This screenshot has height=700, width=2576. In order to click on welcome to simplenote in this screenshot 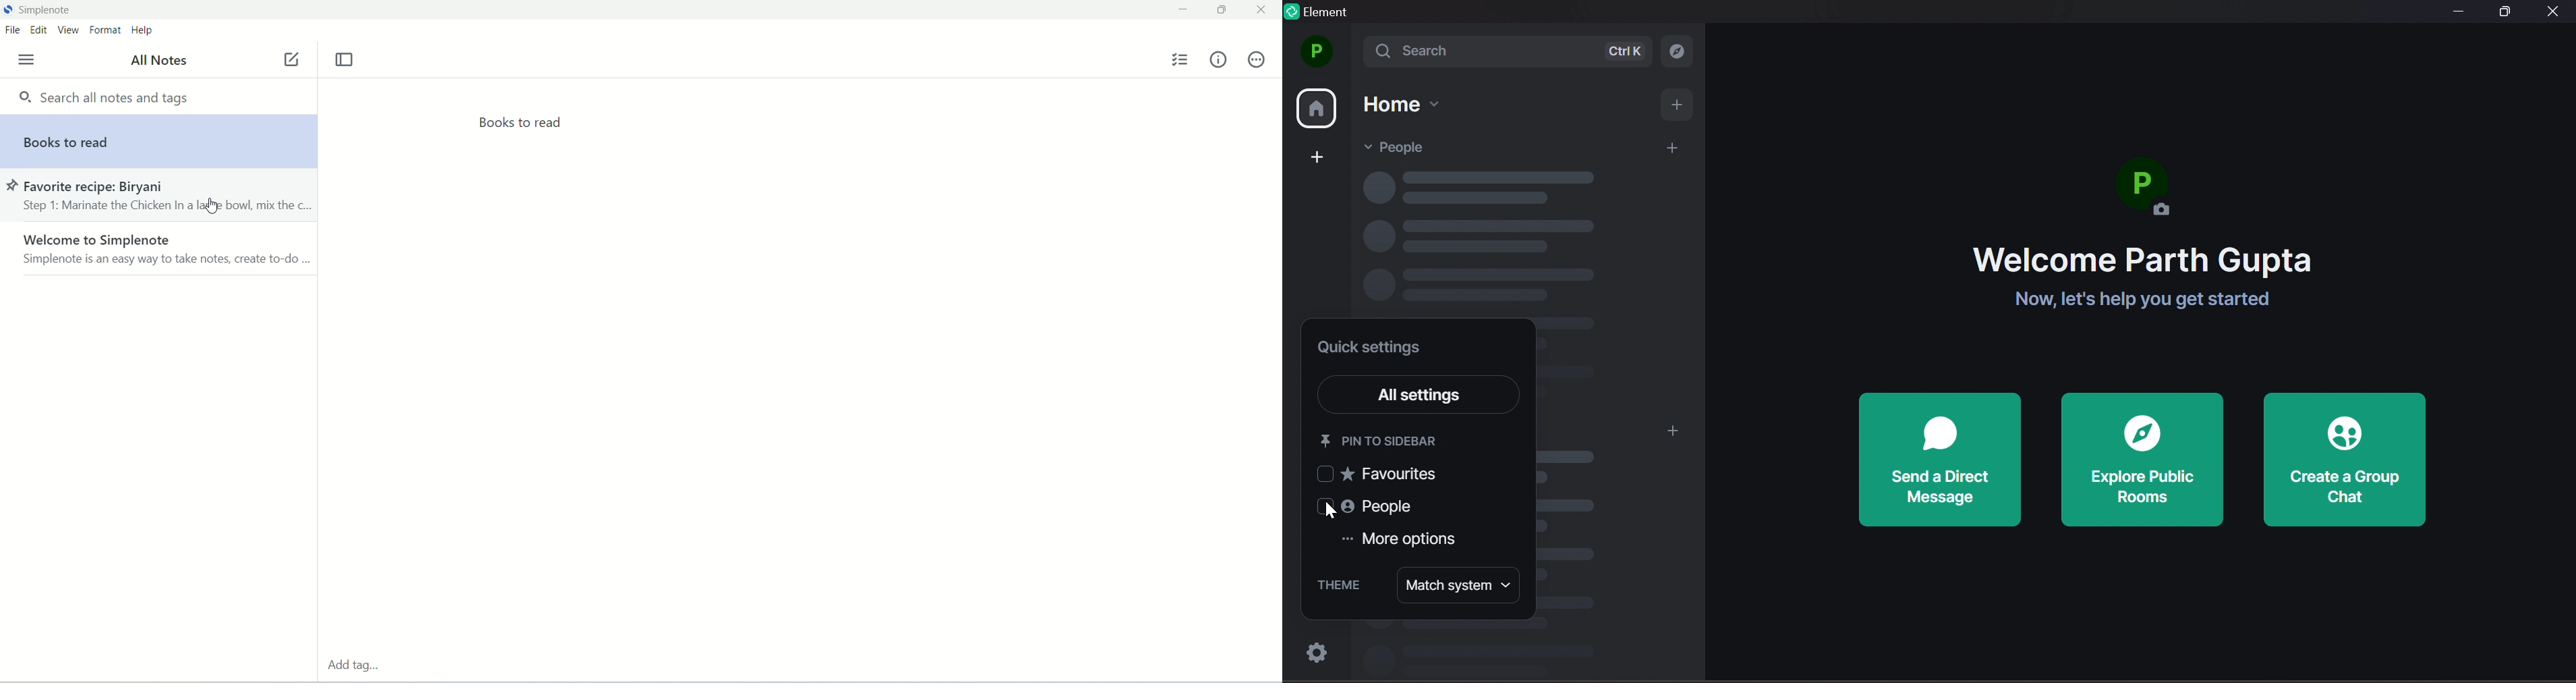, I will do `click(159, 251)`.